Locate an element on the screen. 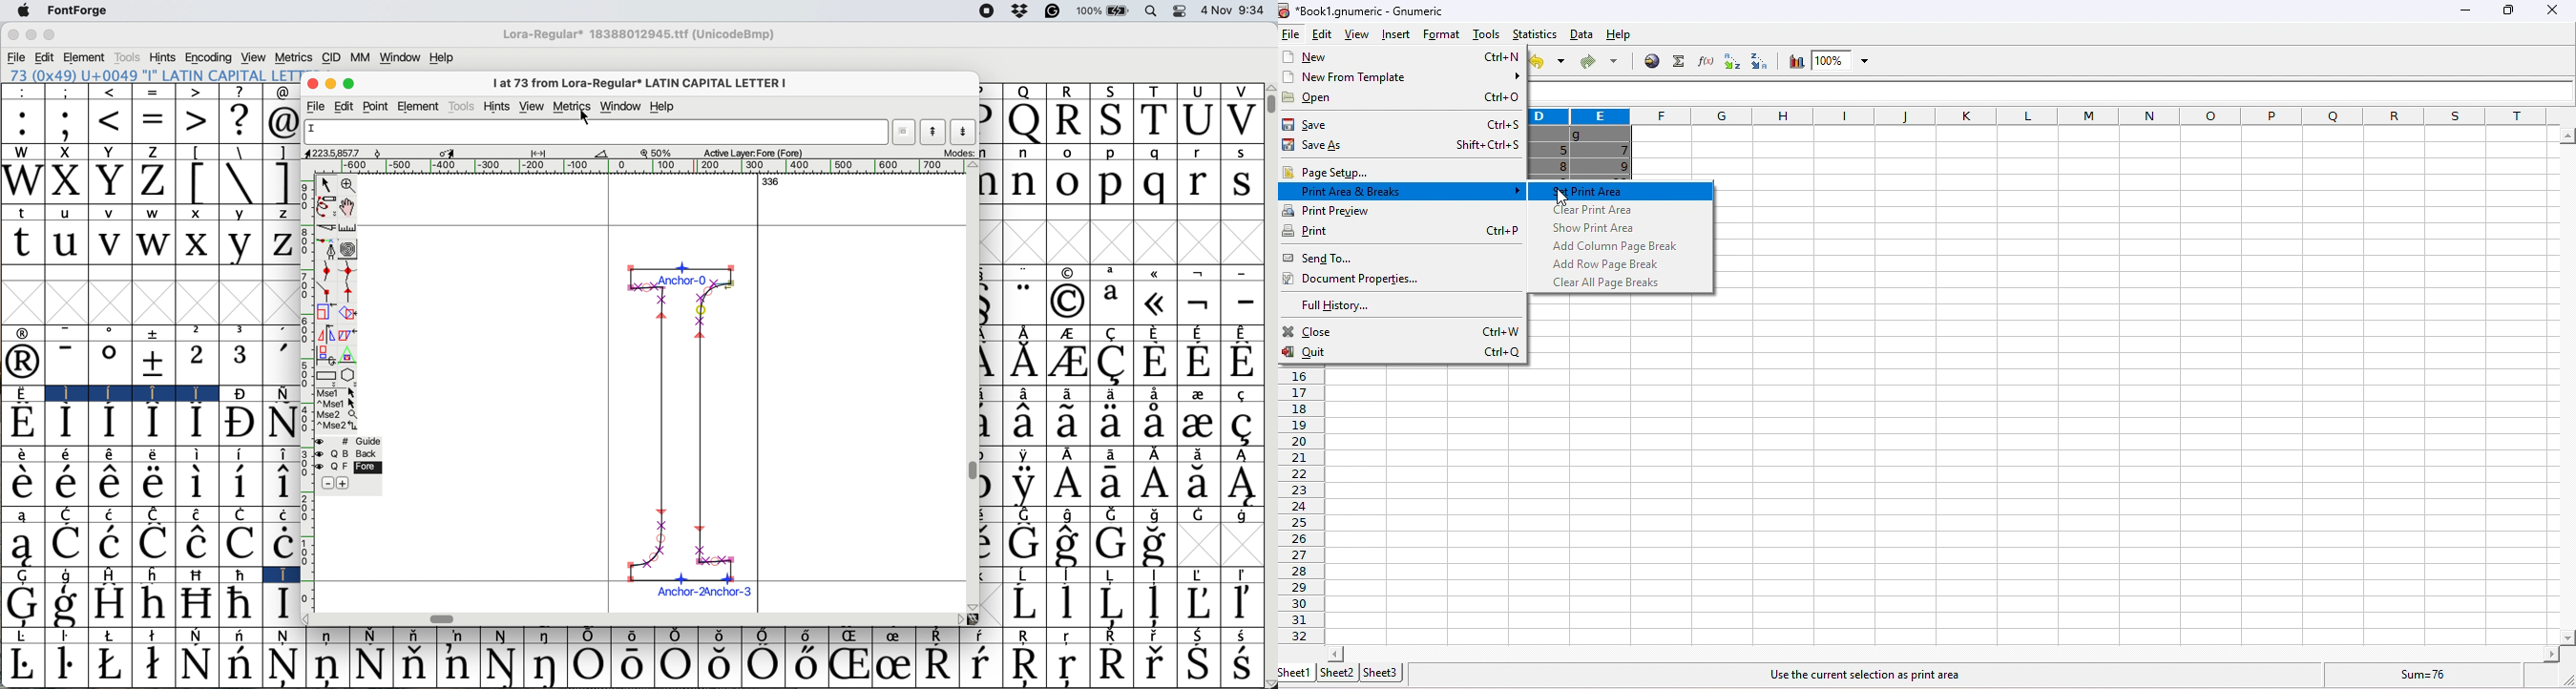  z is located at coordinates (280, 215).